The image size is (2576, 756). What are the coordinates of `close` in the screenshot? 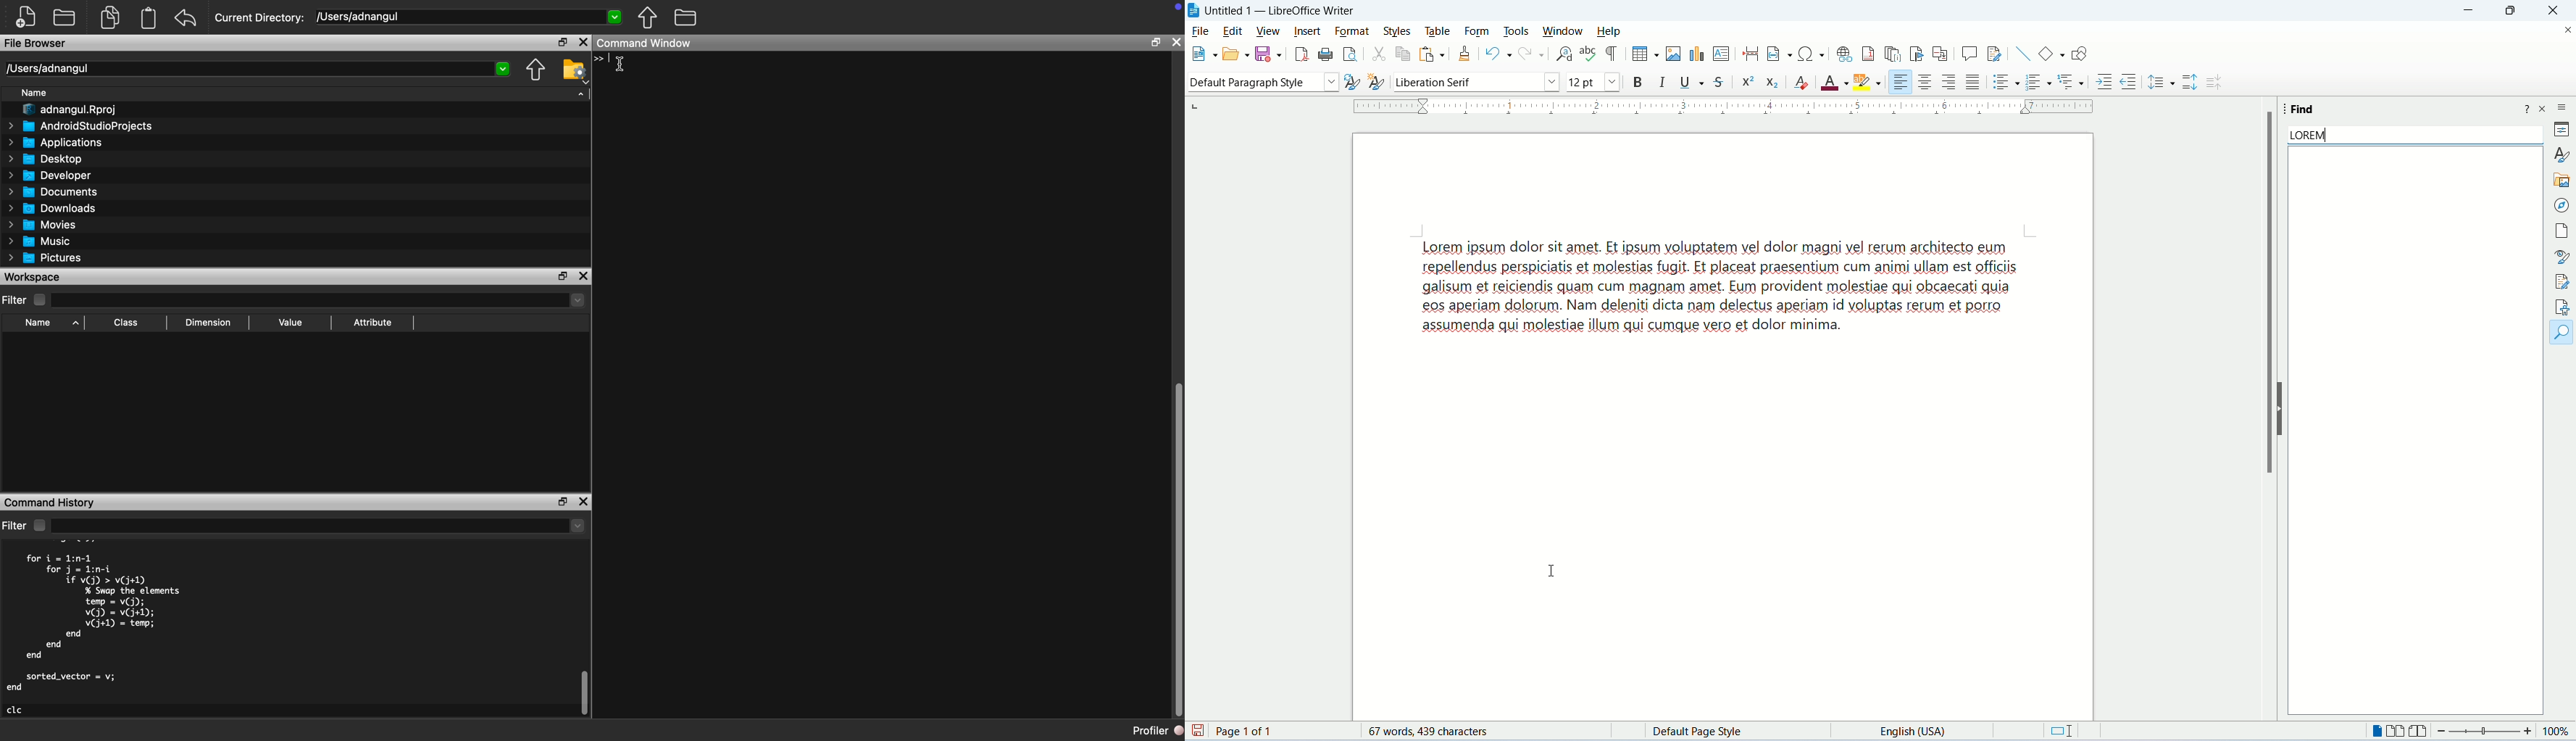 It's located at (2545, 108).